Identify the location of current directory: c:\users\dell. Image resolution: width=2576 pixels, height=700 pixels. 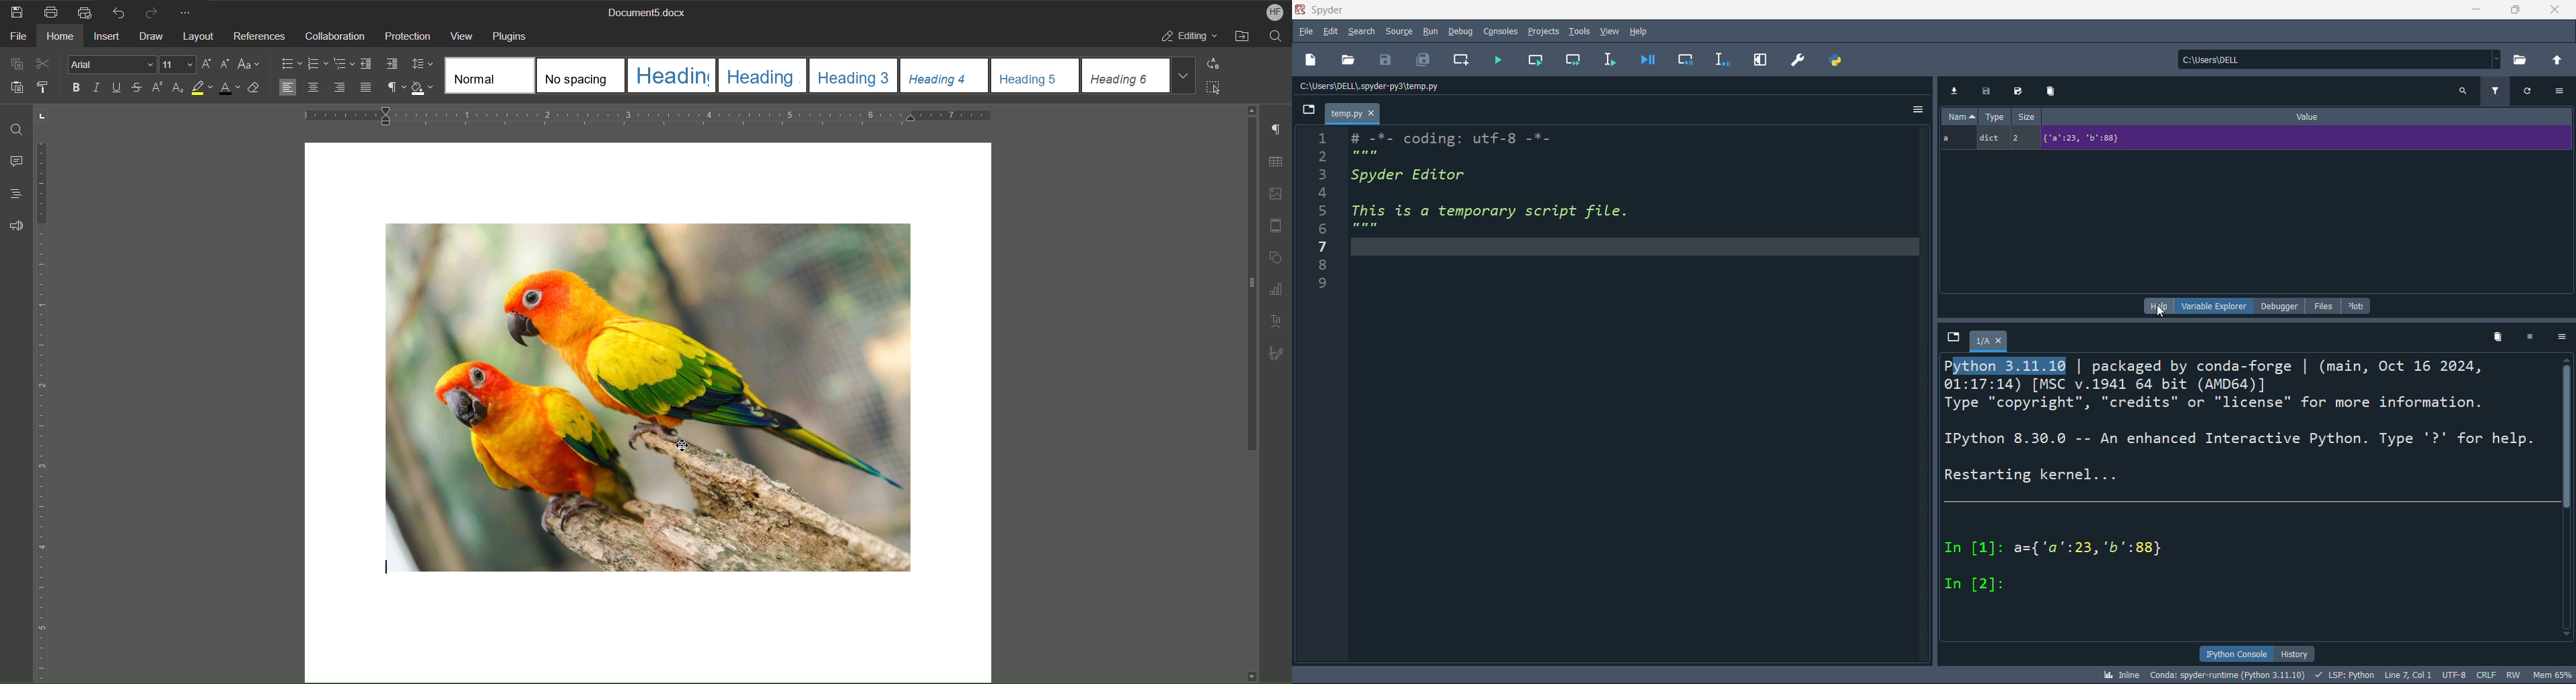
(2336, 60).